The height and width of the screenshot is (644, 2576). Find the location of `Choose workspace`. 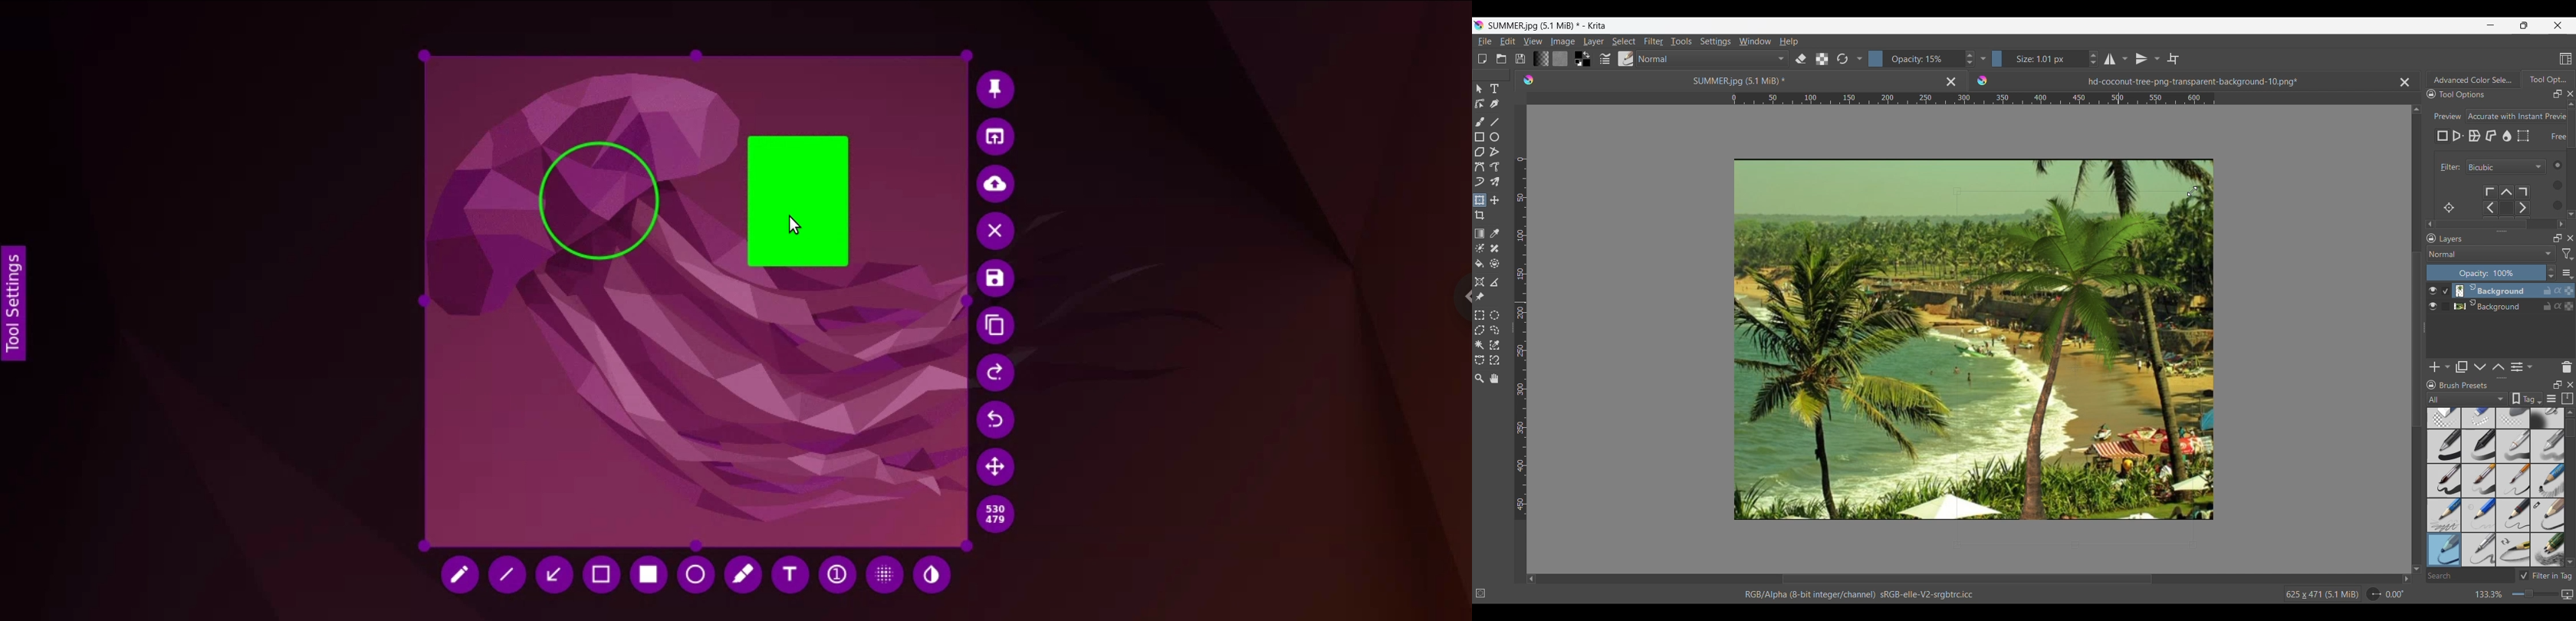

Choose workspace is located at coordinates (2566, 59).